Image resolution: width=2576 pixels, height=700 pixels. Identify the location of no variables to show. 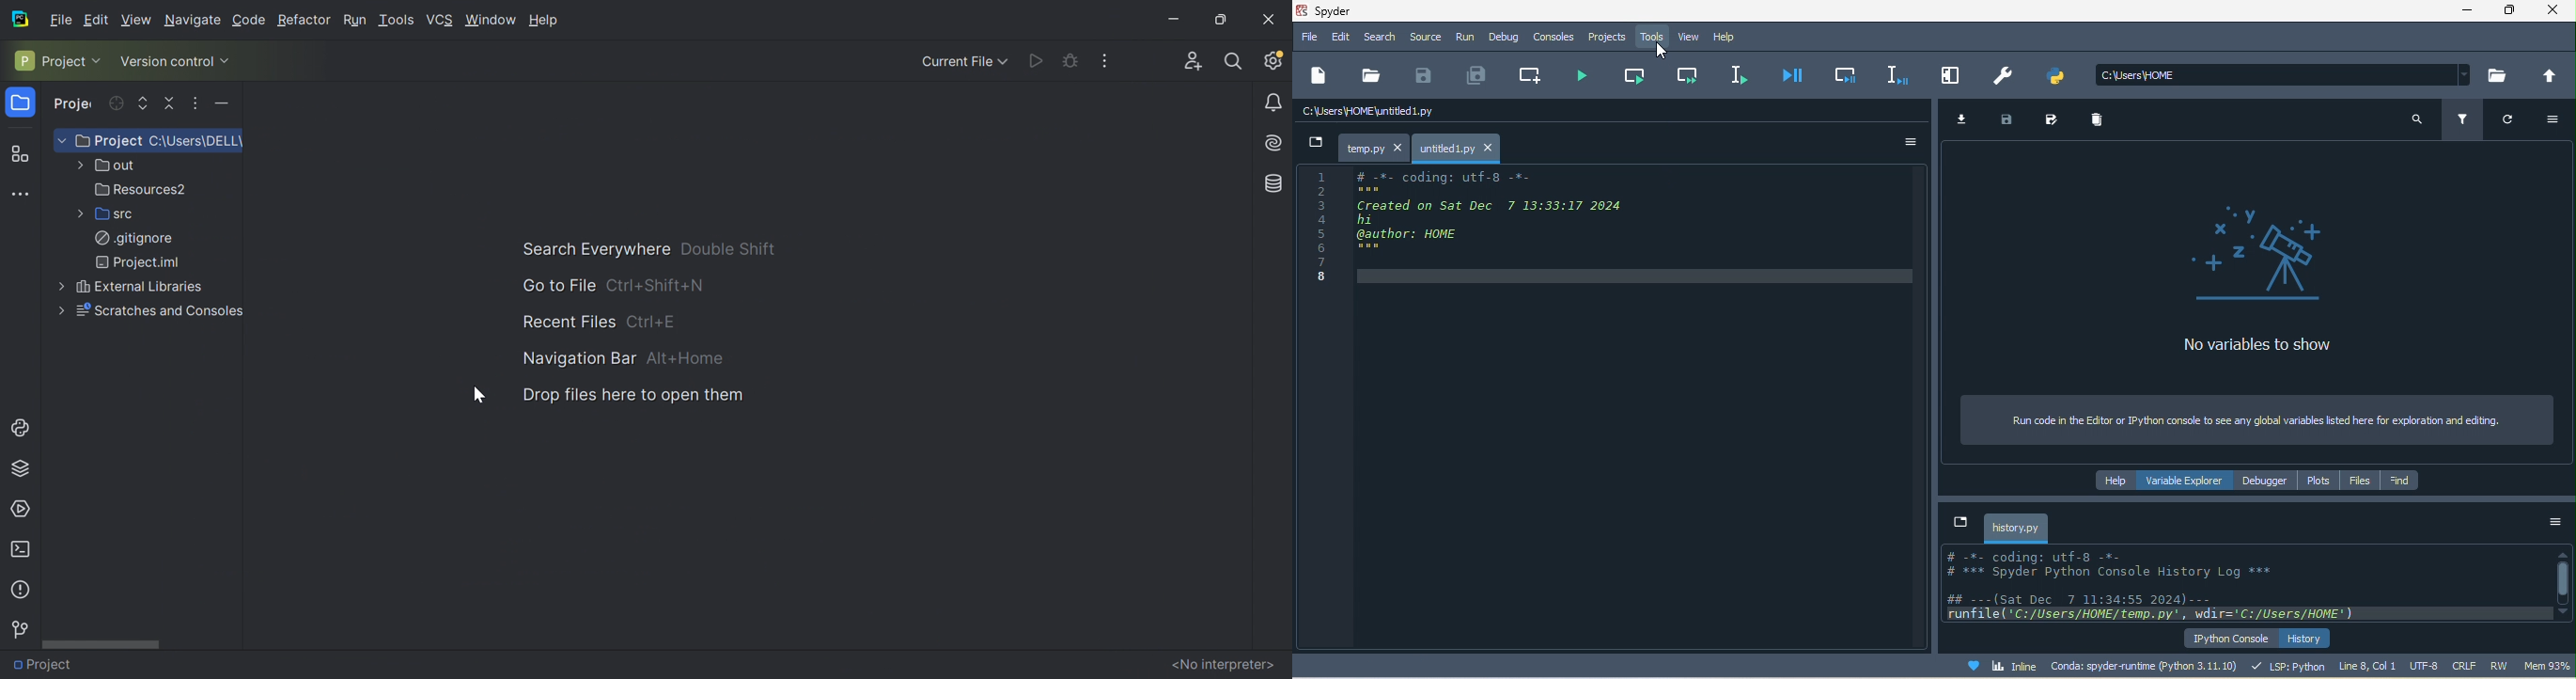
(2281, 288).